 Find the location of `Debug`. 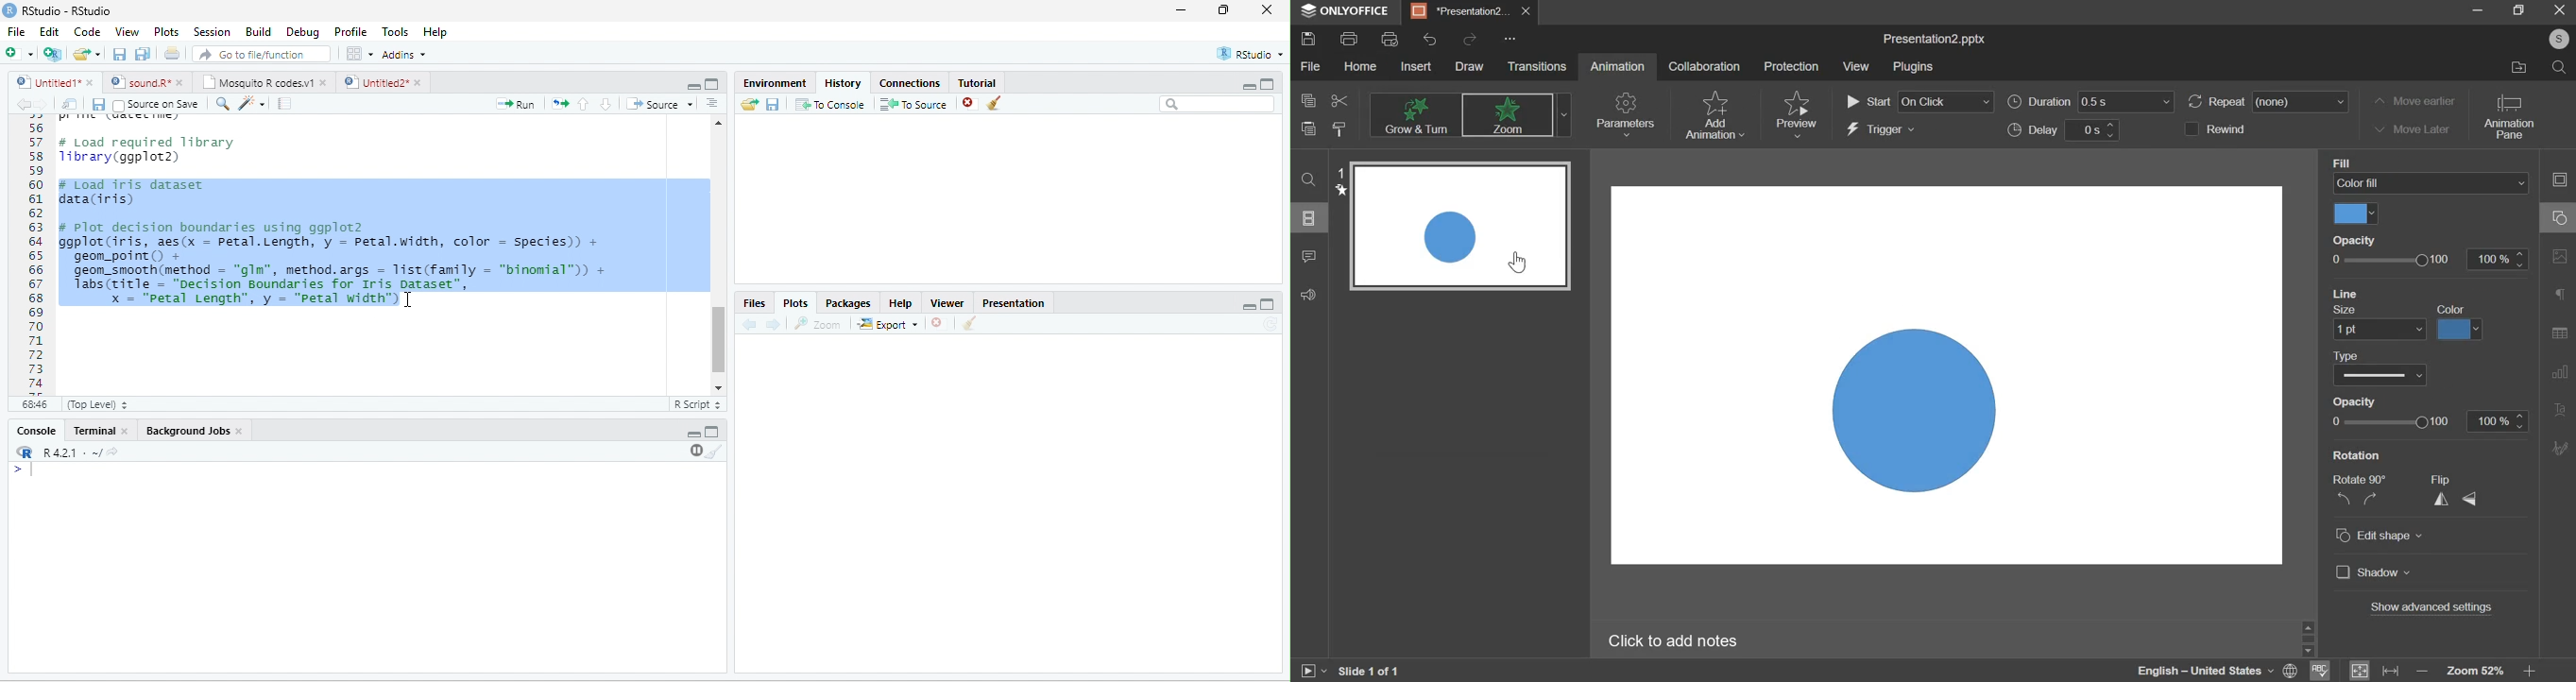

Debug is located at coordinates (306, 33).